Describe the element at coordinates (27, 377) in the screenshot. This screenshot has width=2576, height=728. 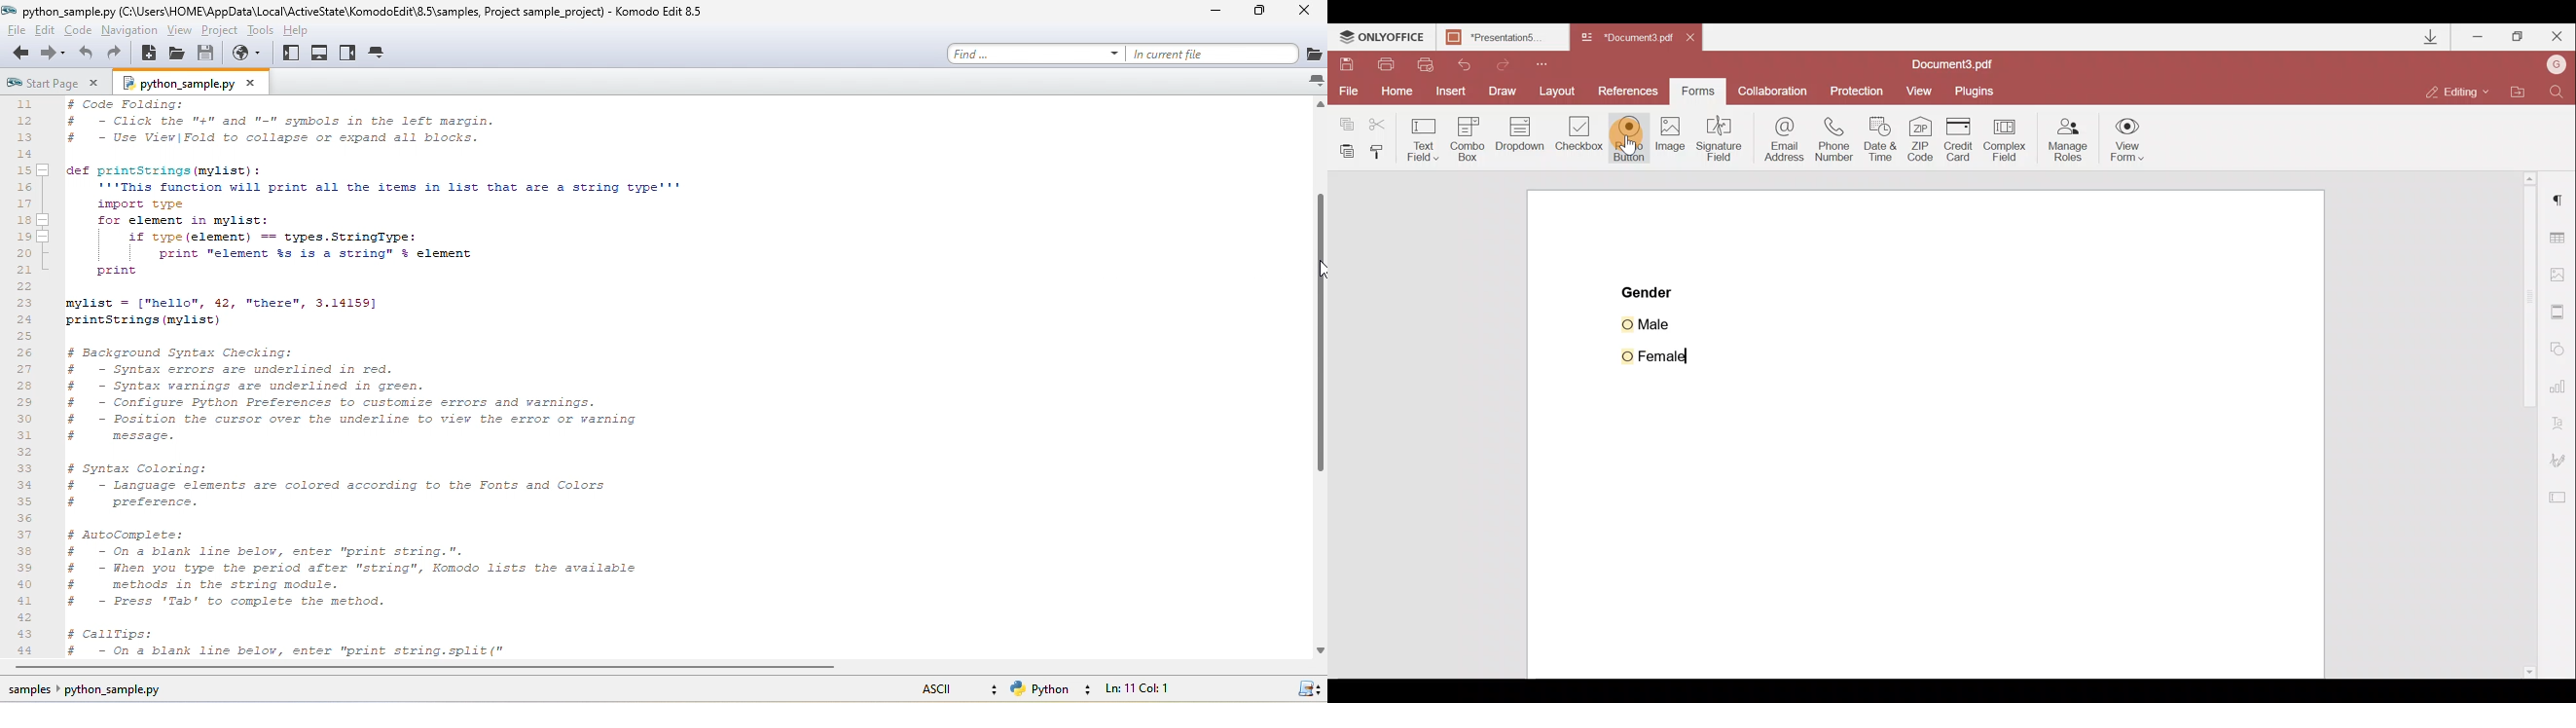
I see `line number` at that location.